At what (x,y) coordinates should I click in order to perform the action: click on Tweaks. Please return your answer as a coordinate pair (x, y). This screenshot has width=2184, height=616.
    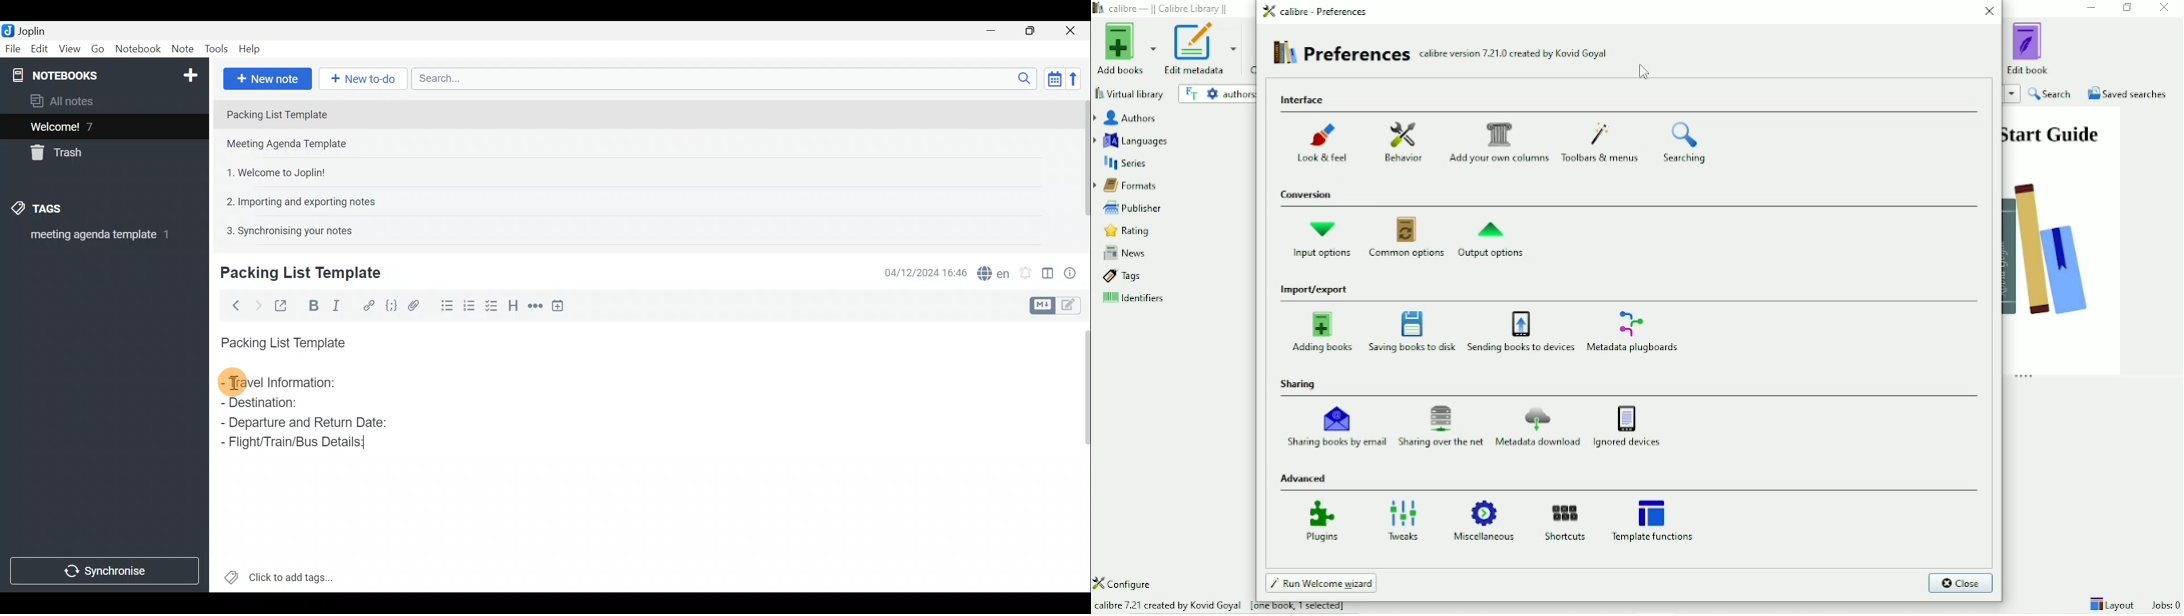
    Looking at the image, I should click on (1403, 518).